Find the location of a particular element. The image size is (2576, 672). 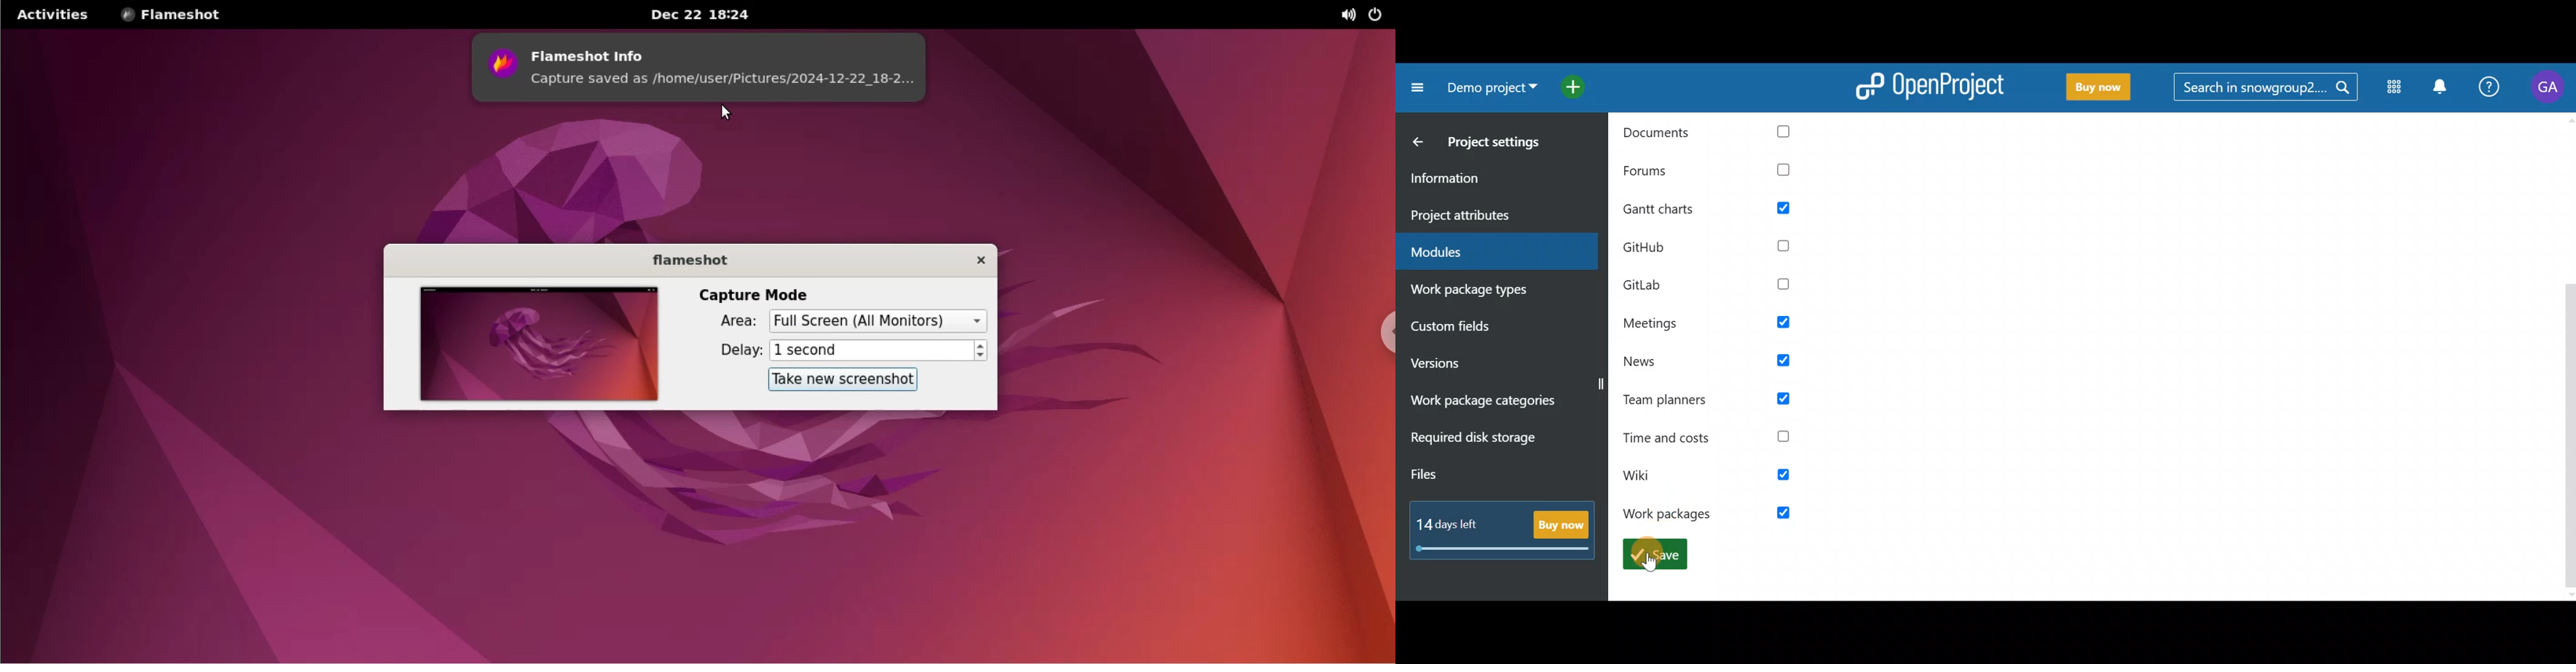

Versions is located at coordinates (1459, 365).